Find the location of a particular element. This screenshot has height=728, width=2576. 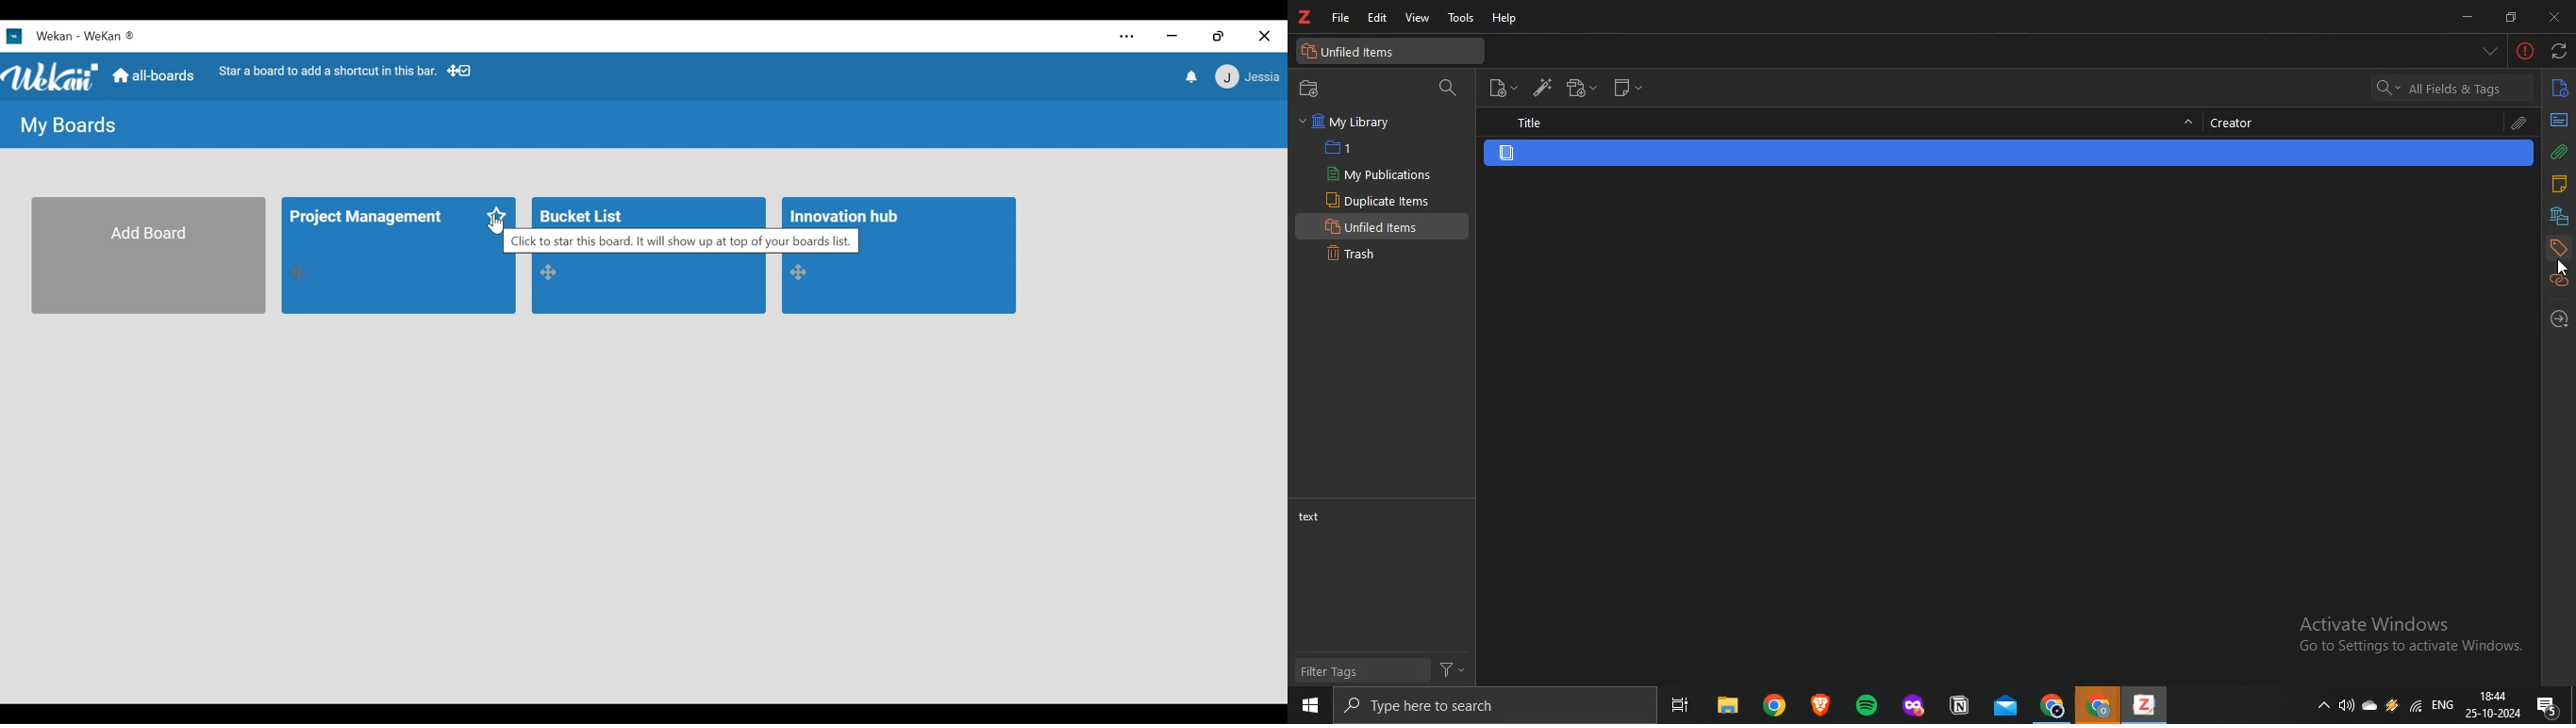

Board Title is located at coordinates (584, 214).